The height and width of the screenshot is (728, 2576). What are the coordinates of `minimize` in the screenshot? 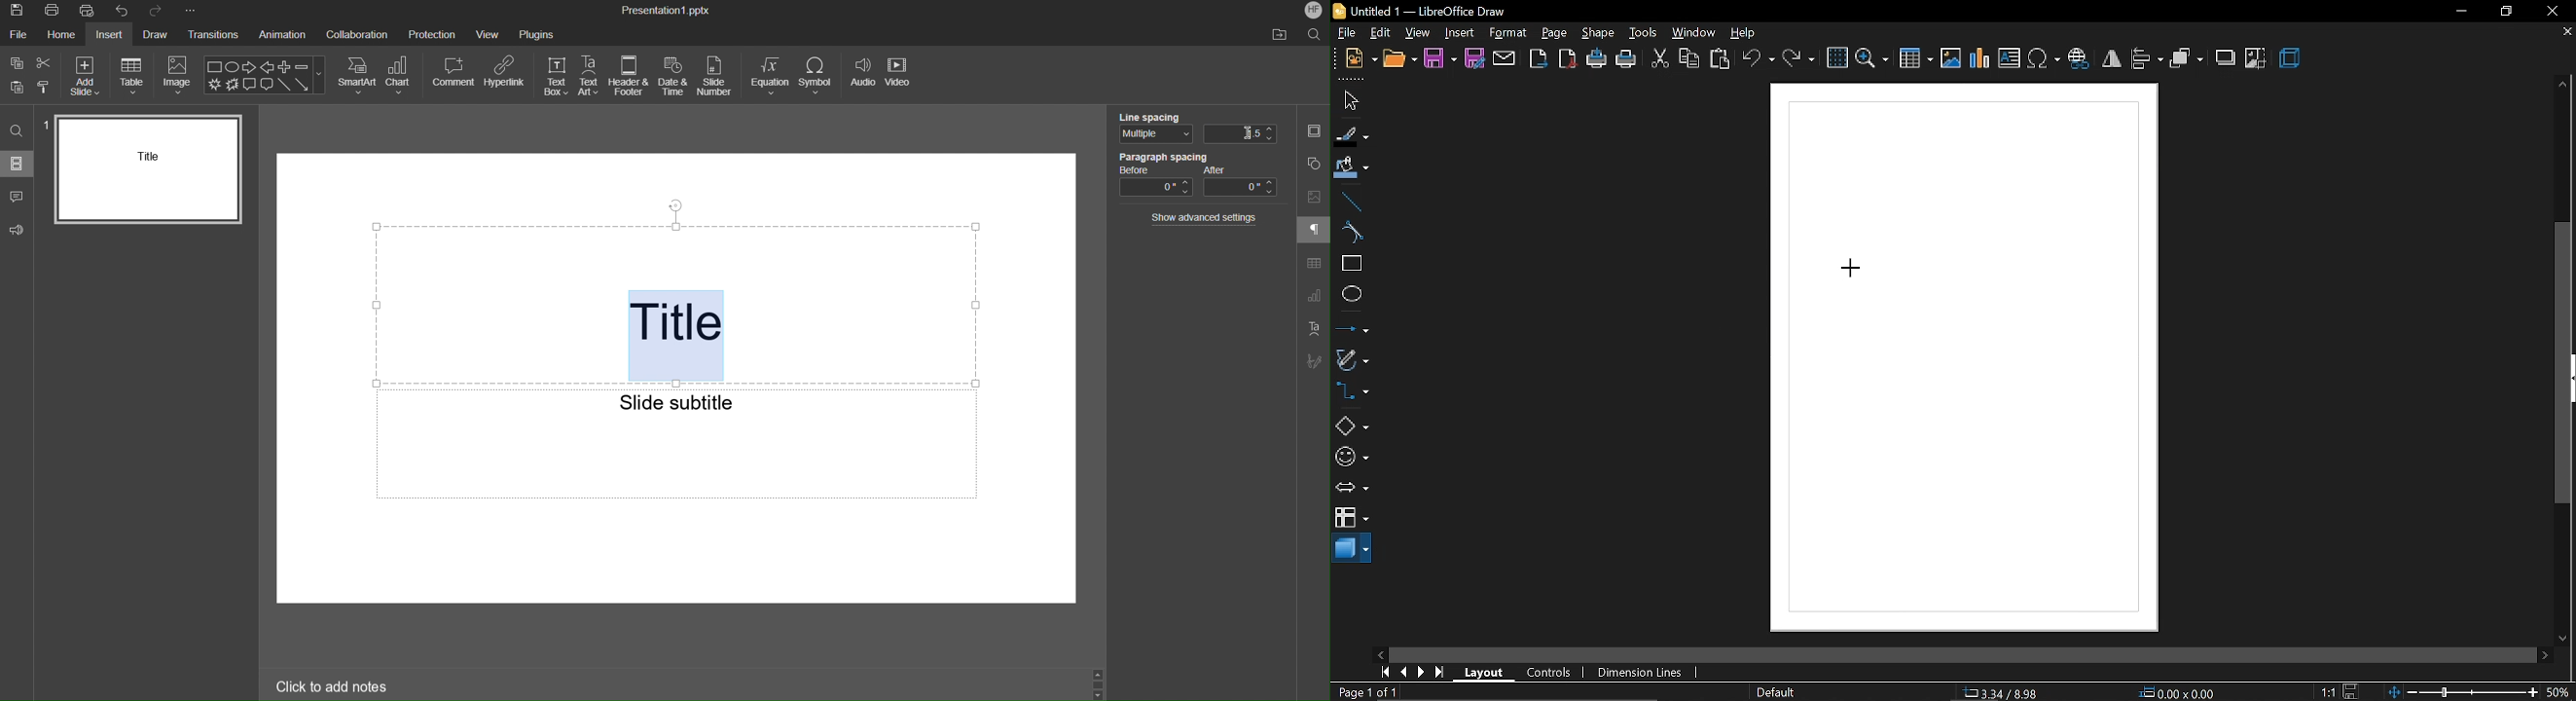 It's located at (2461, 13).